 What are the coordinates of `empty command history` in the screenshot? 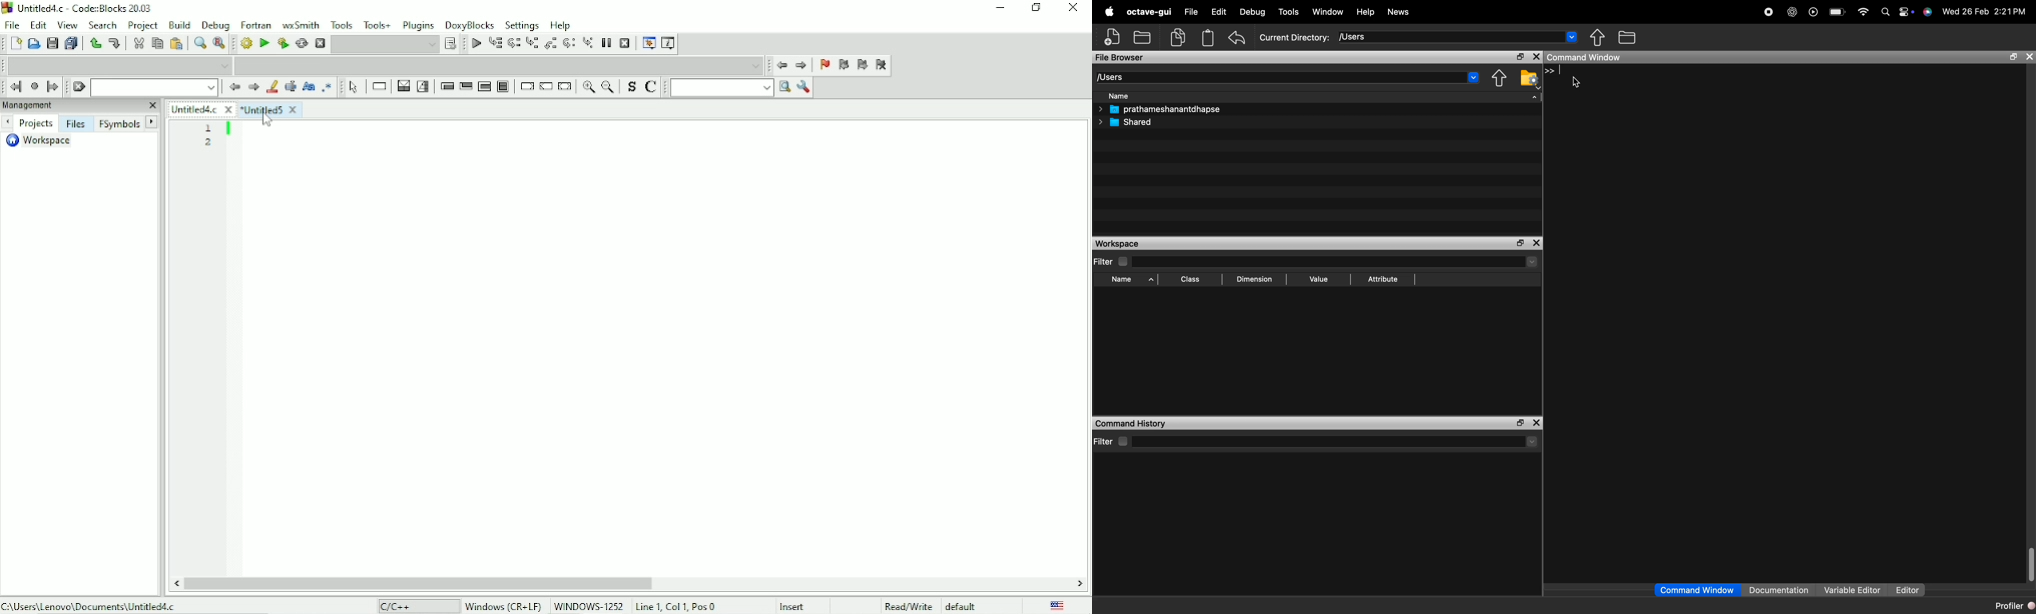 It's located at (1315, 528).